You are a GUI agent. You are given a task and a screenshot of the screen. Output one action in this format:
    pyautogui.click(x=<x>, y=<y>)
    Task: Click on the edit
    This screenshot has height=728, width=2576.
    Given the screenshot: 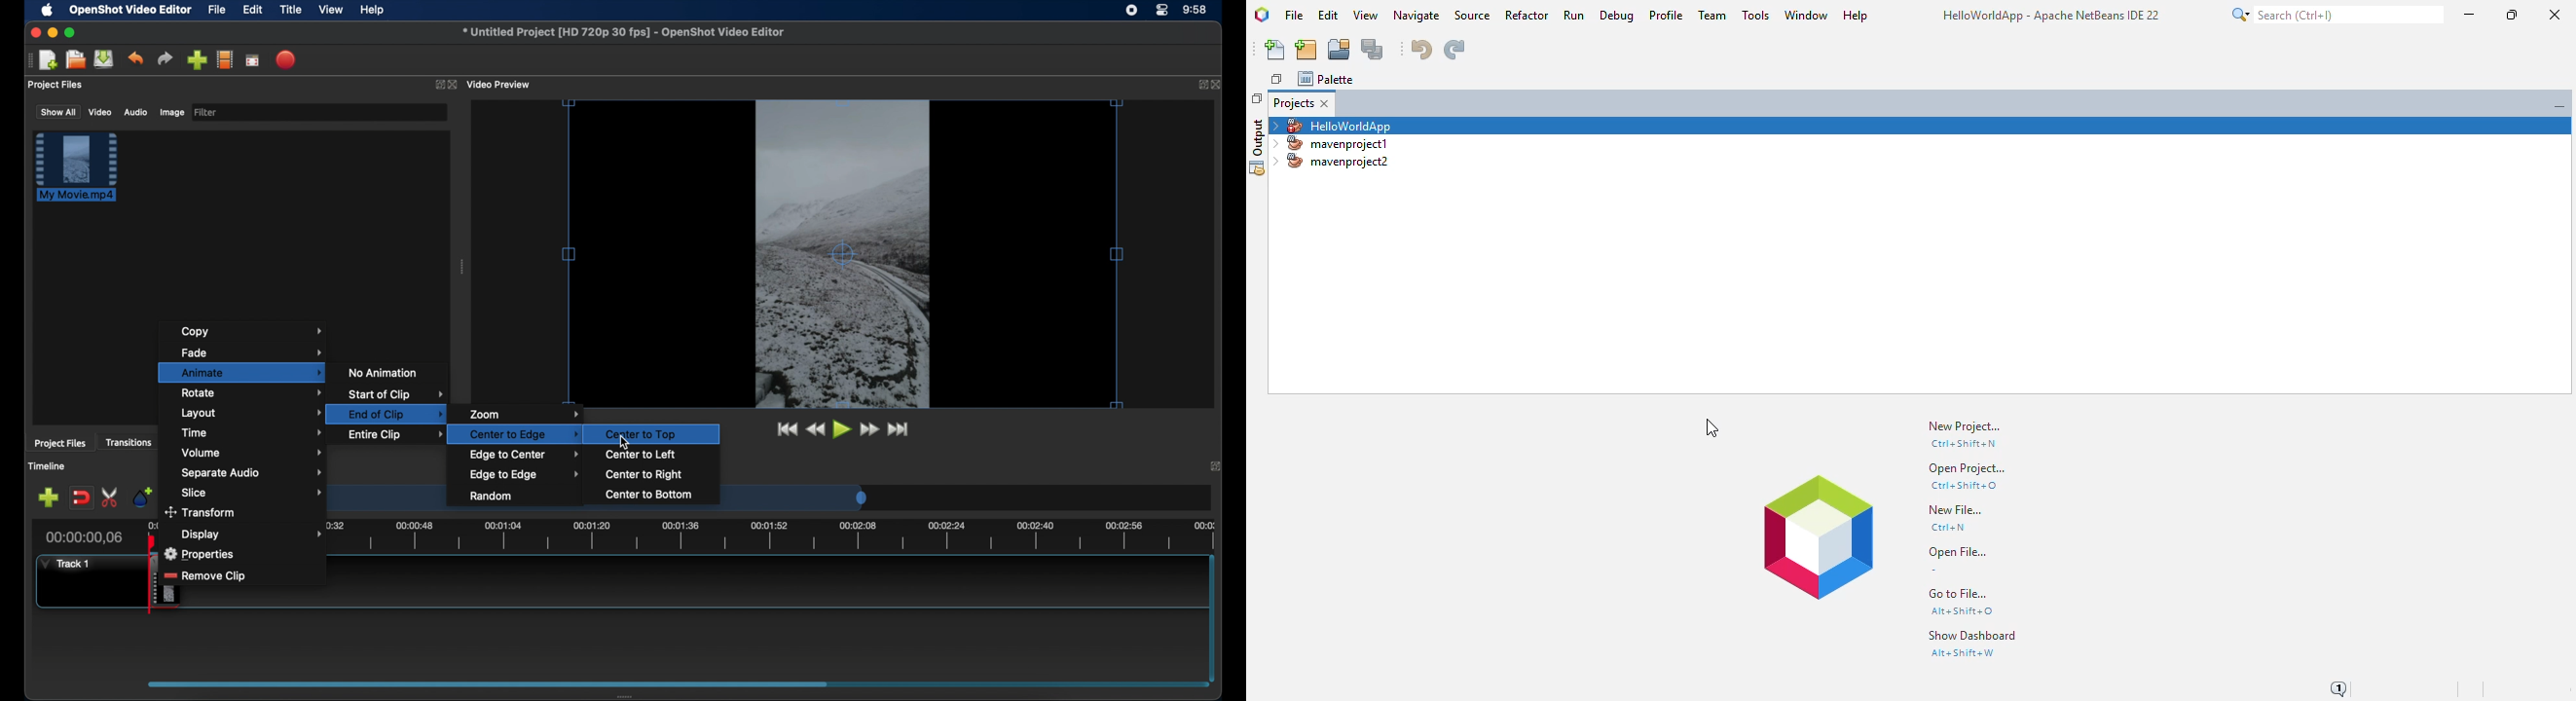 What is the action you would take?
    pyautogui.click(x=252, y=10)
    